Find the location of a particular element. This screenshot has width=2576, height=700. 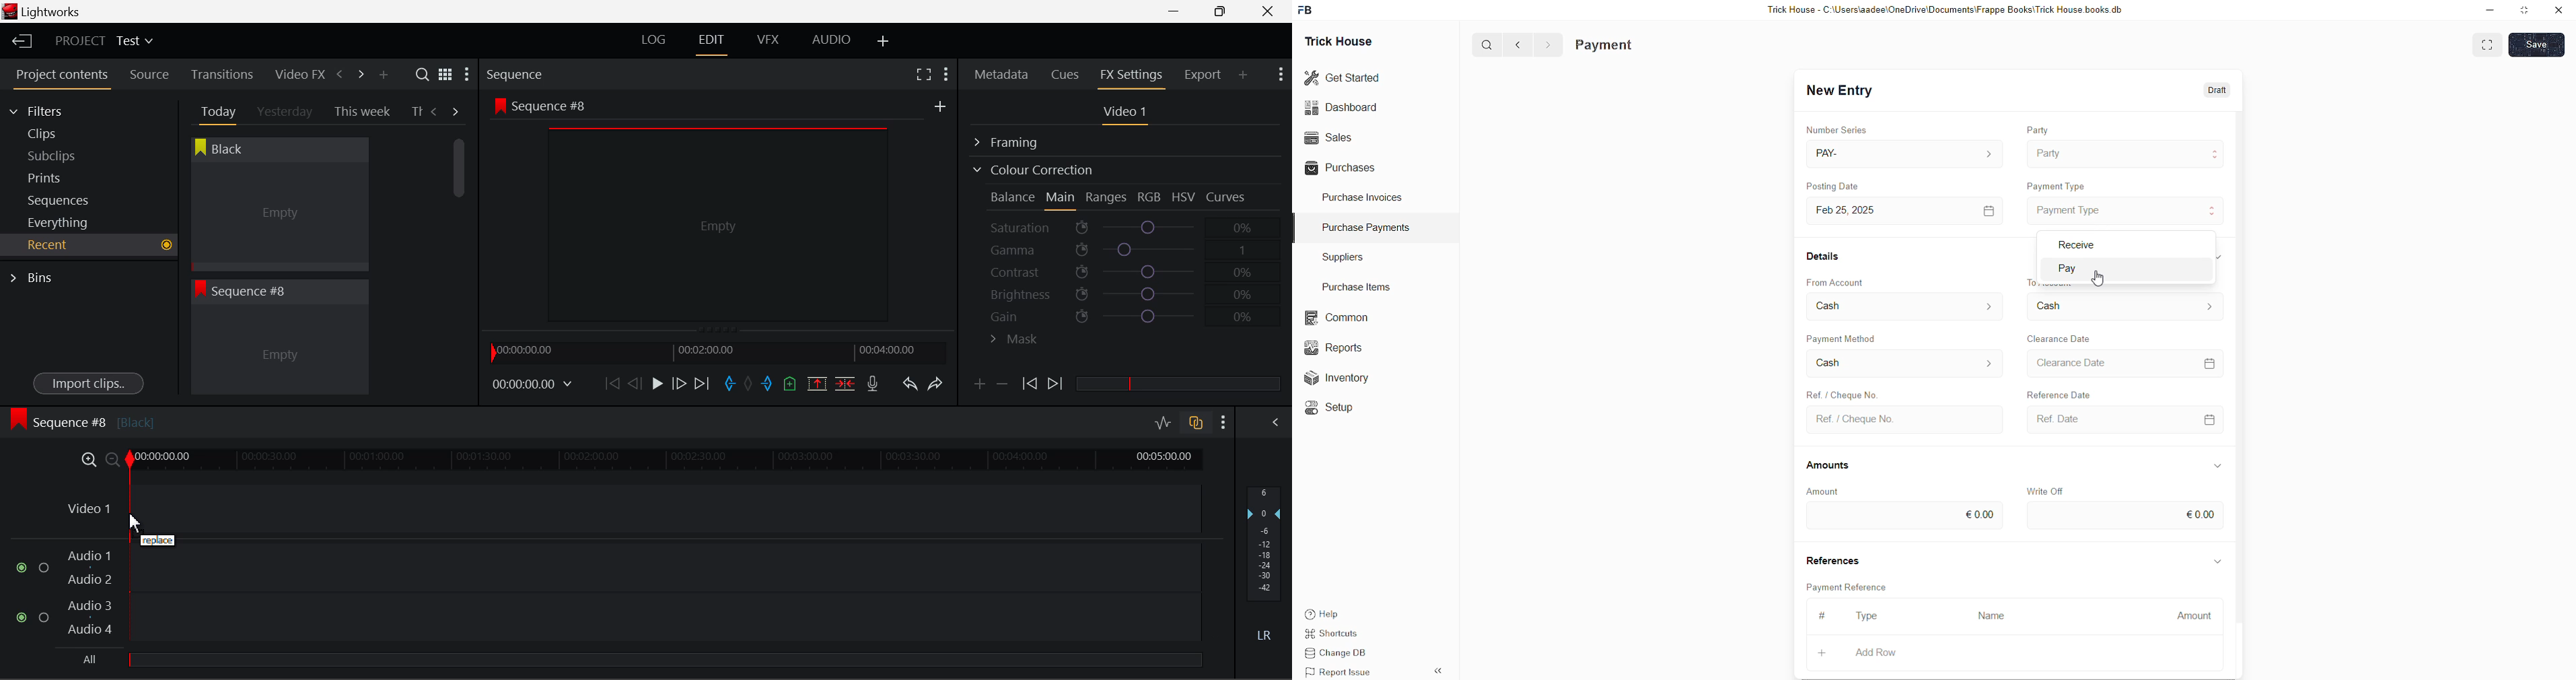

EDIT Layout is located at coordinates (713, 42).